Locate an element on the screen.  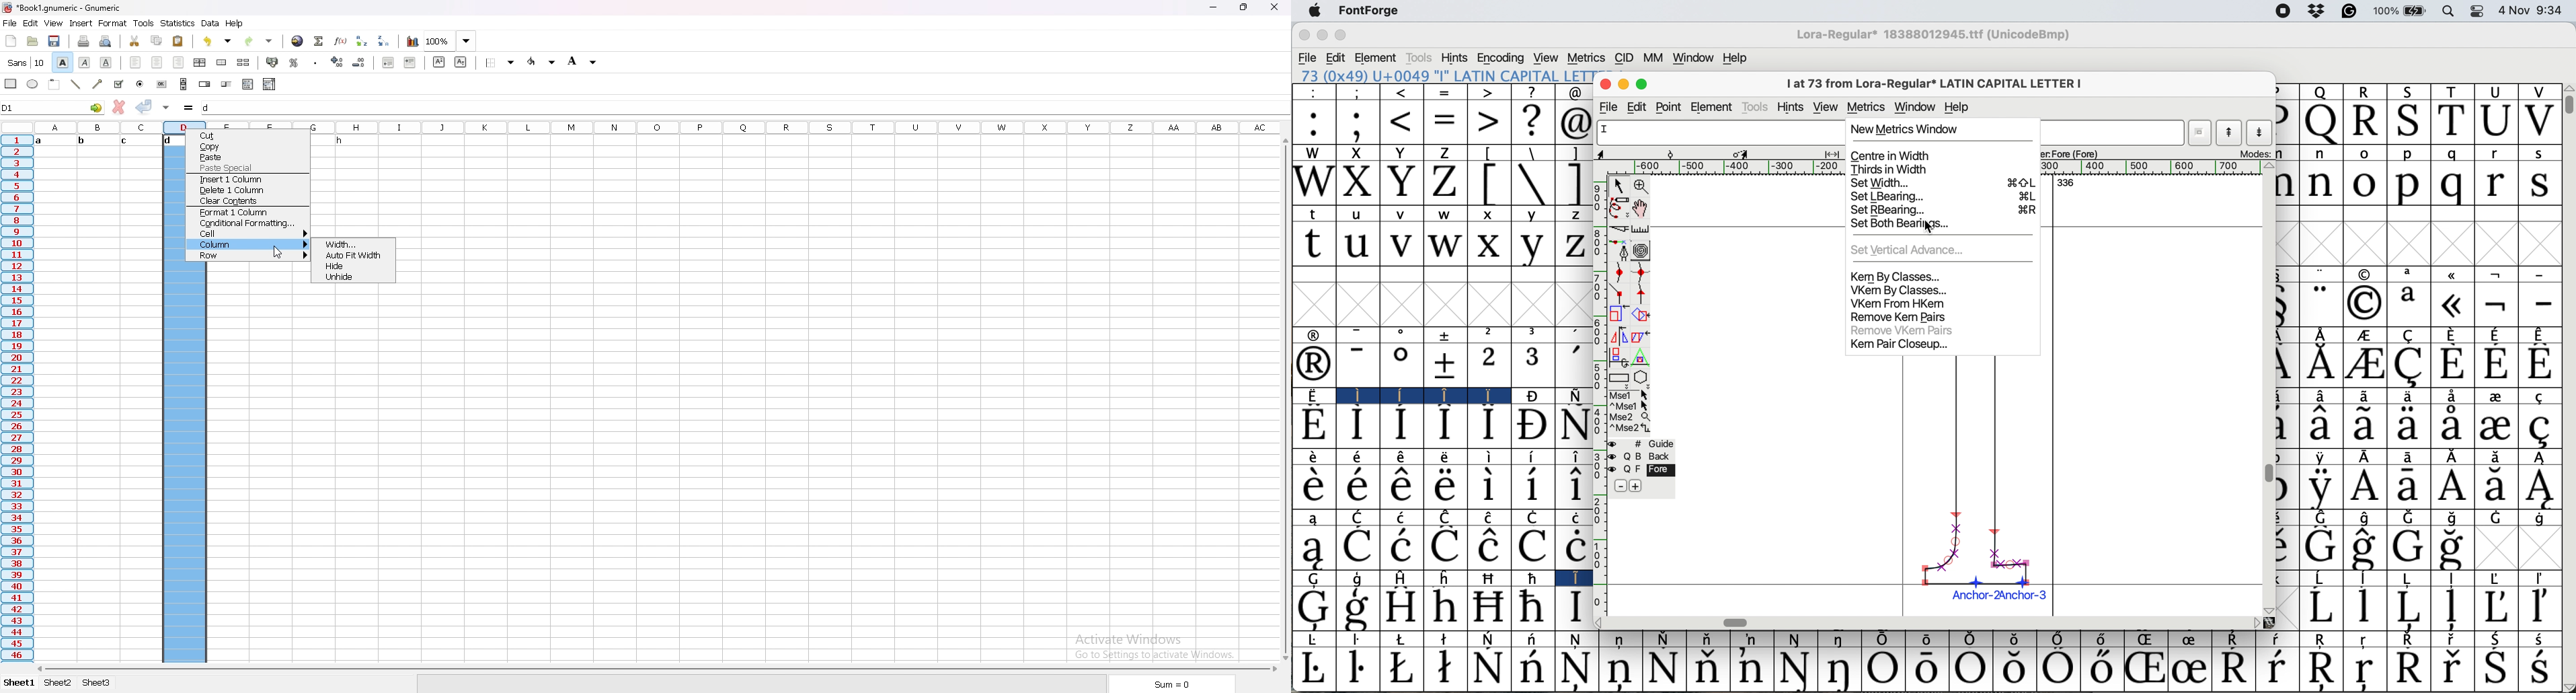
I is located at coordinates (1573, 578).